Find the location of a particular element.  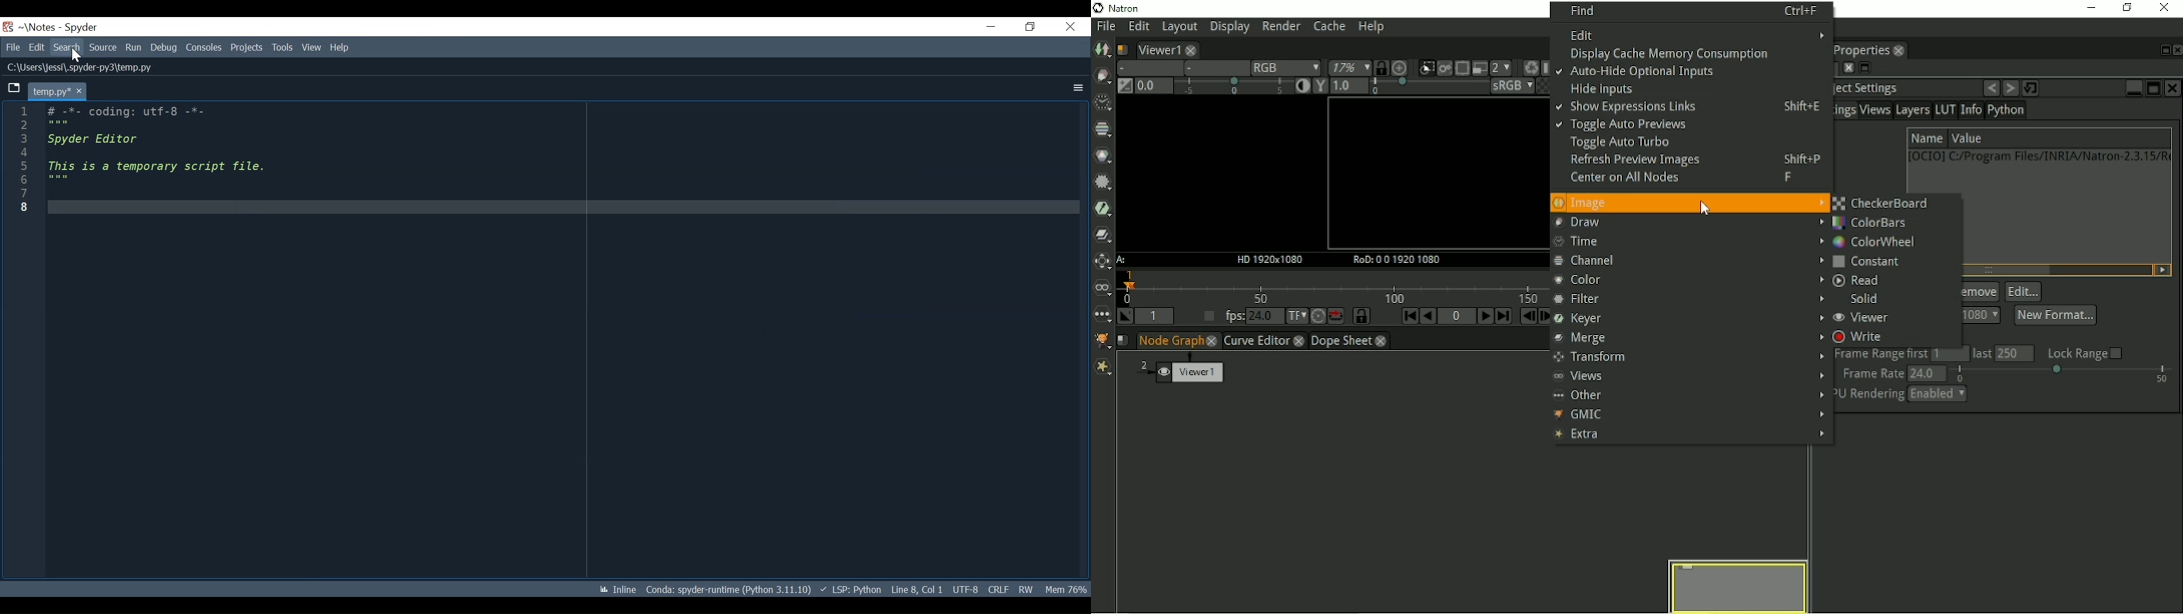

Toggle inline and interactive Matplotlib plotting is located at coordinates (620, 591).